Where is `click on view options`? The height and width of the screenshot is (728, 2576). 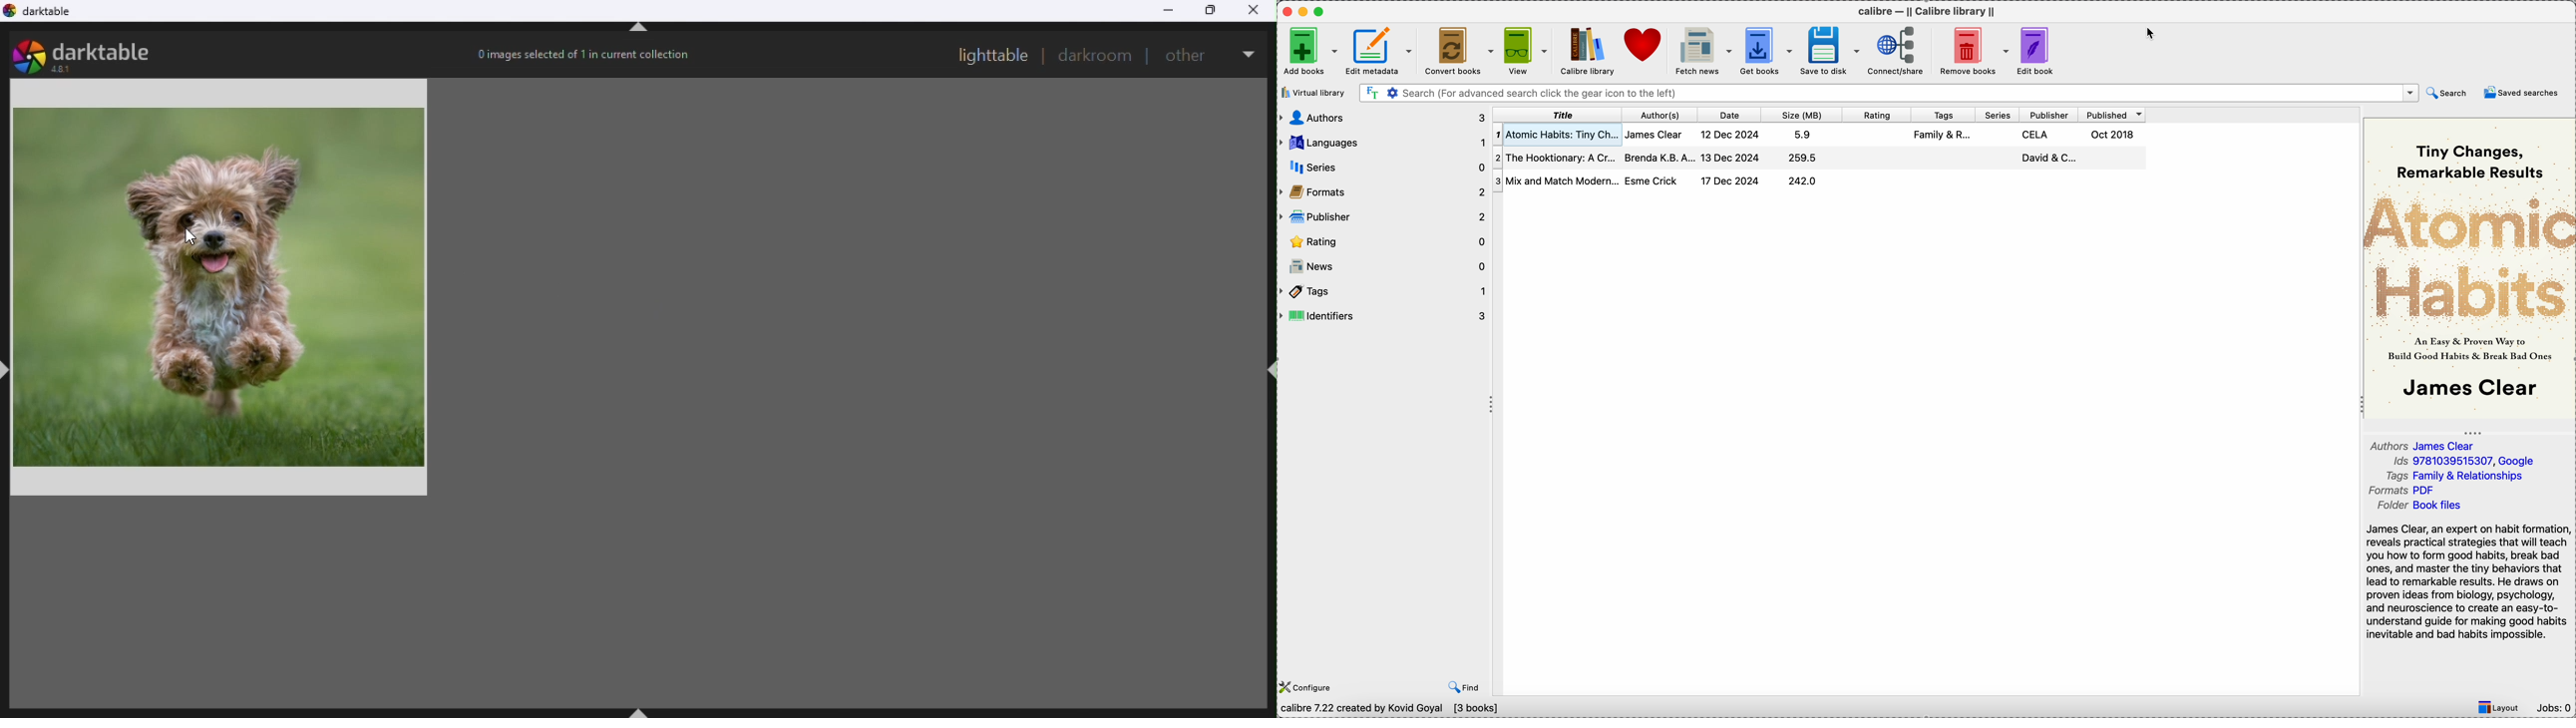
click on view options is located at coordinates (1528, 51).